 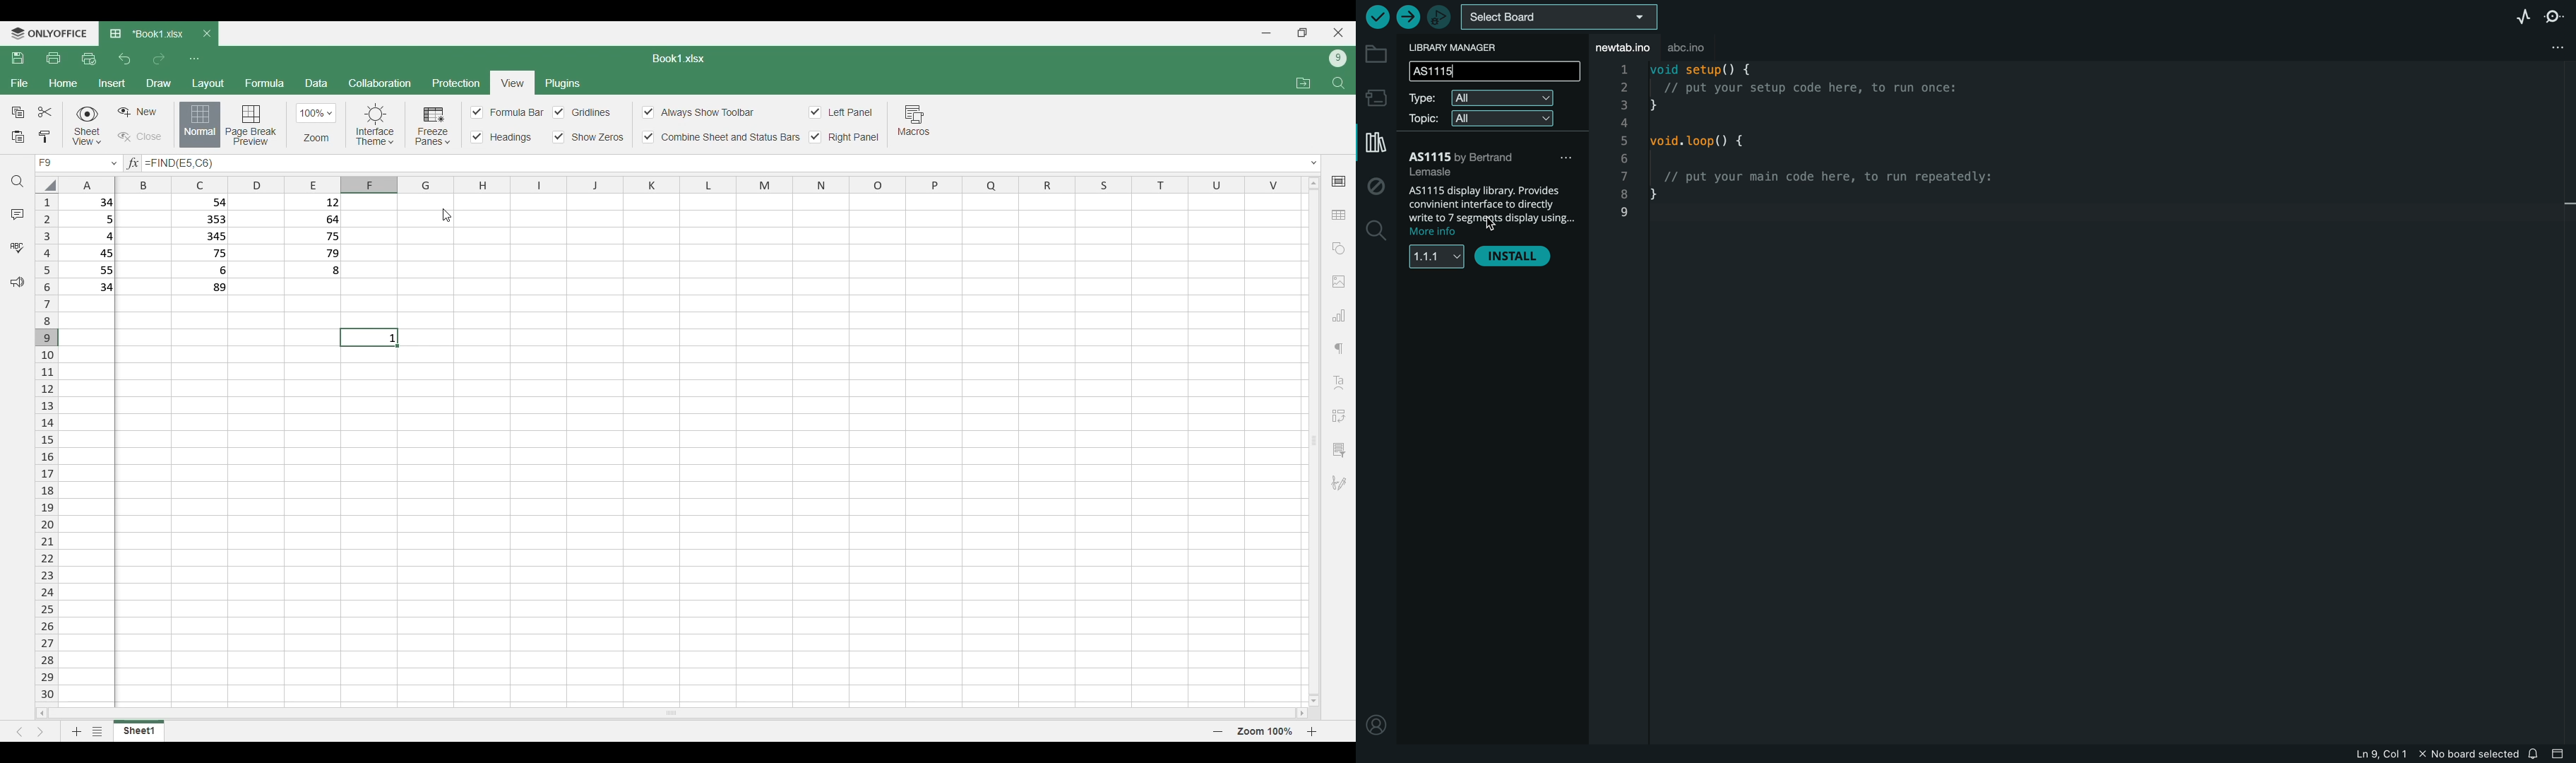 What do you see at coordinates (1303, 32) in the screenshot?
I see `Show in smaller tab` at bounding box center [1303, 32].